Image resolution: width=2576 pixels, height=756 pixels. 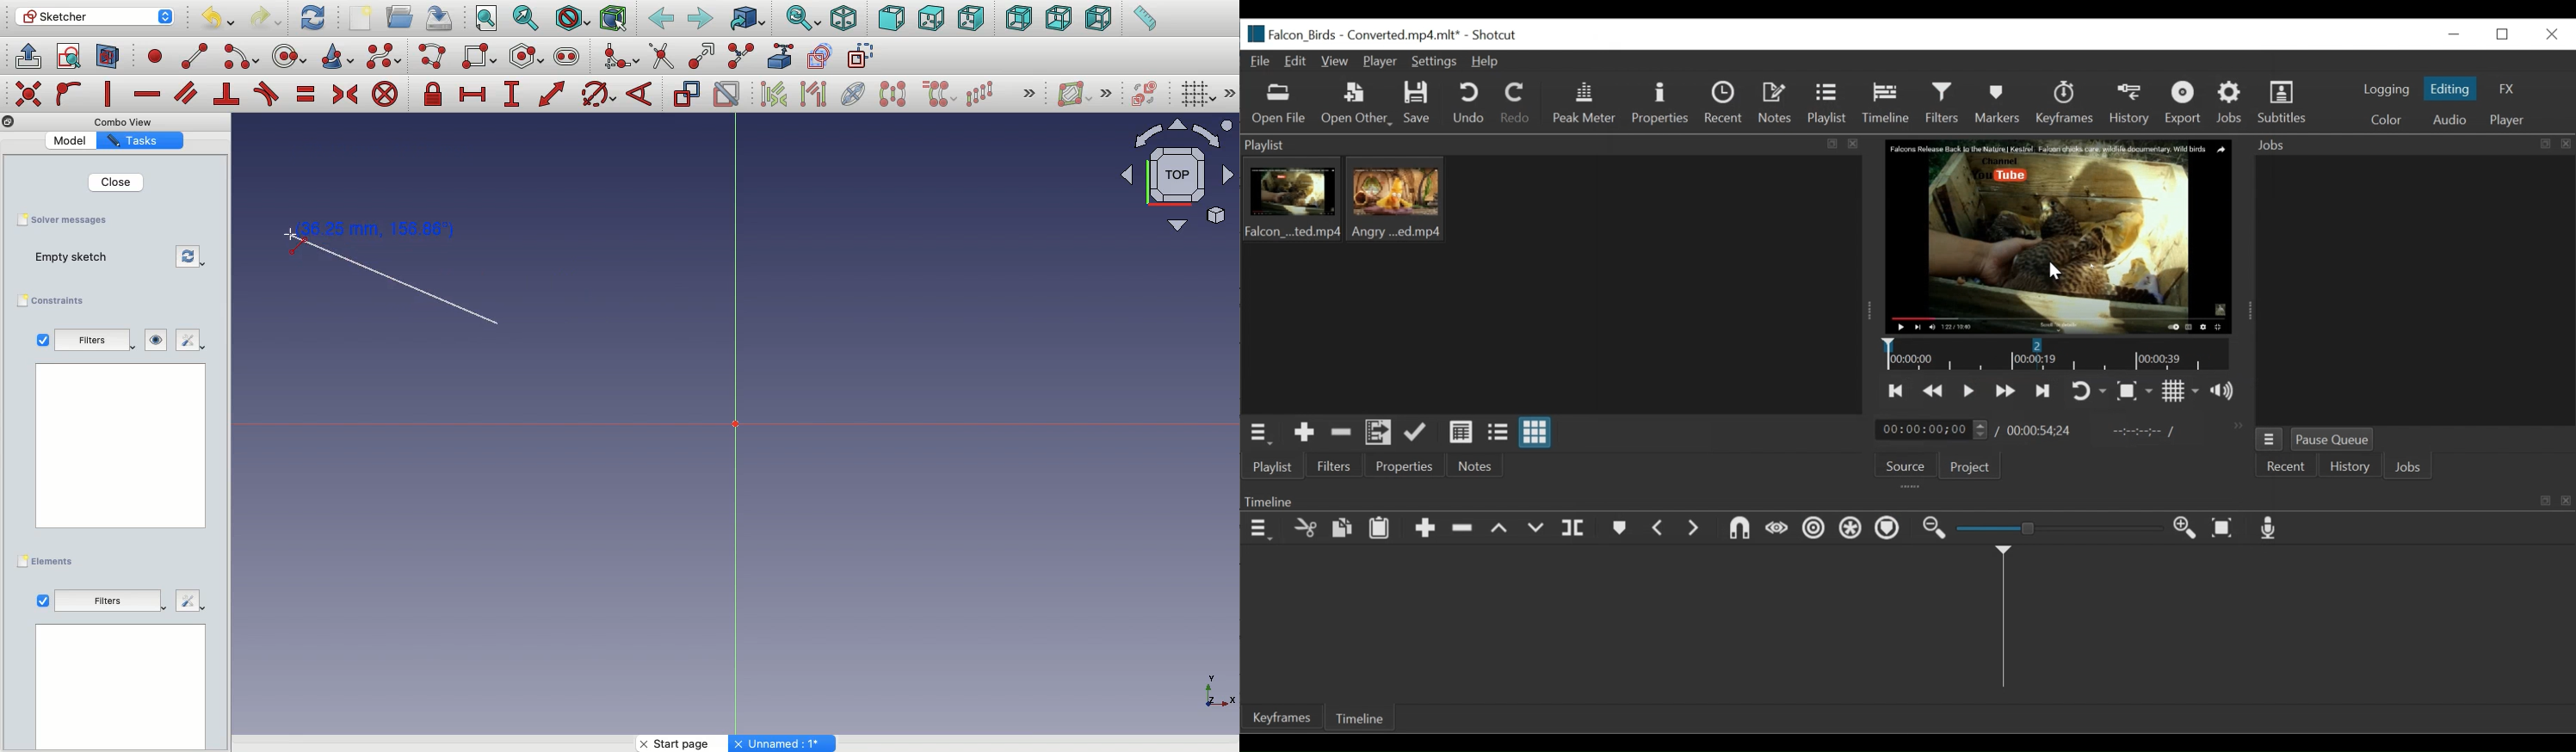 I want to click on Fit all, so click(x=488, y=19).